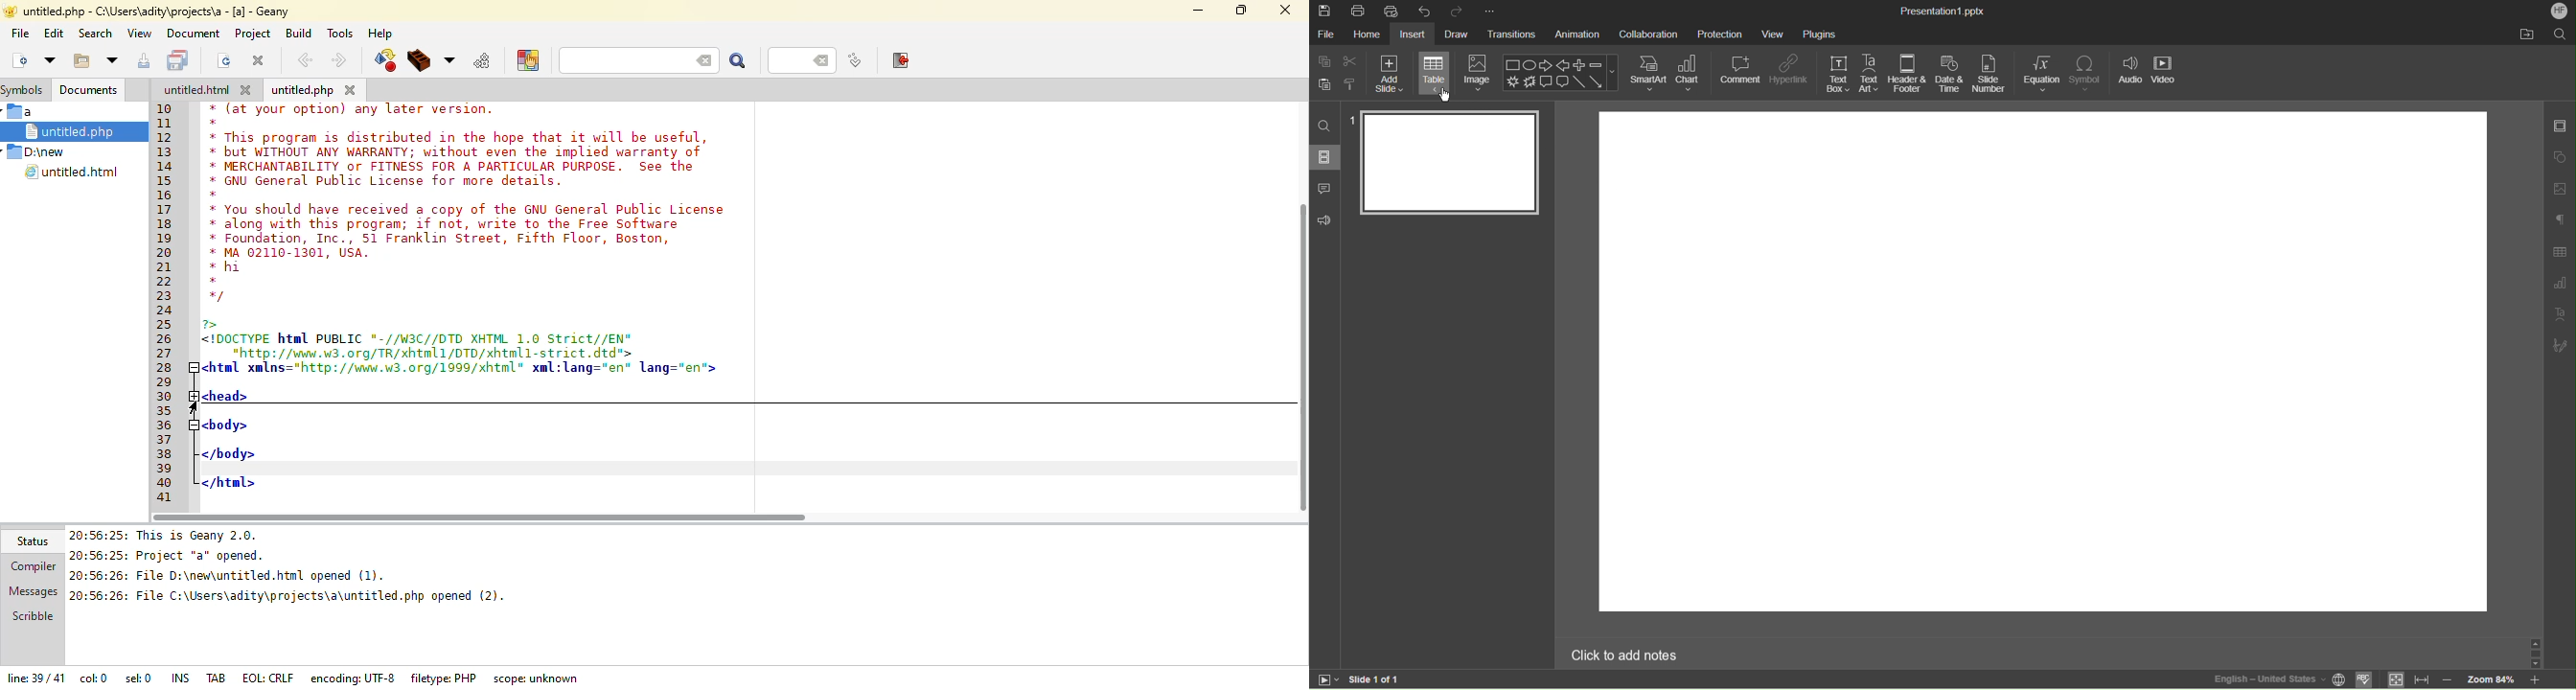 This screenshot has height=700, width=2576. I want to click on Header & Footer, so click(1908, 74).